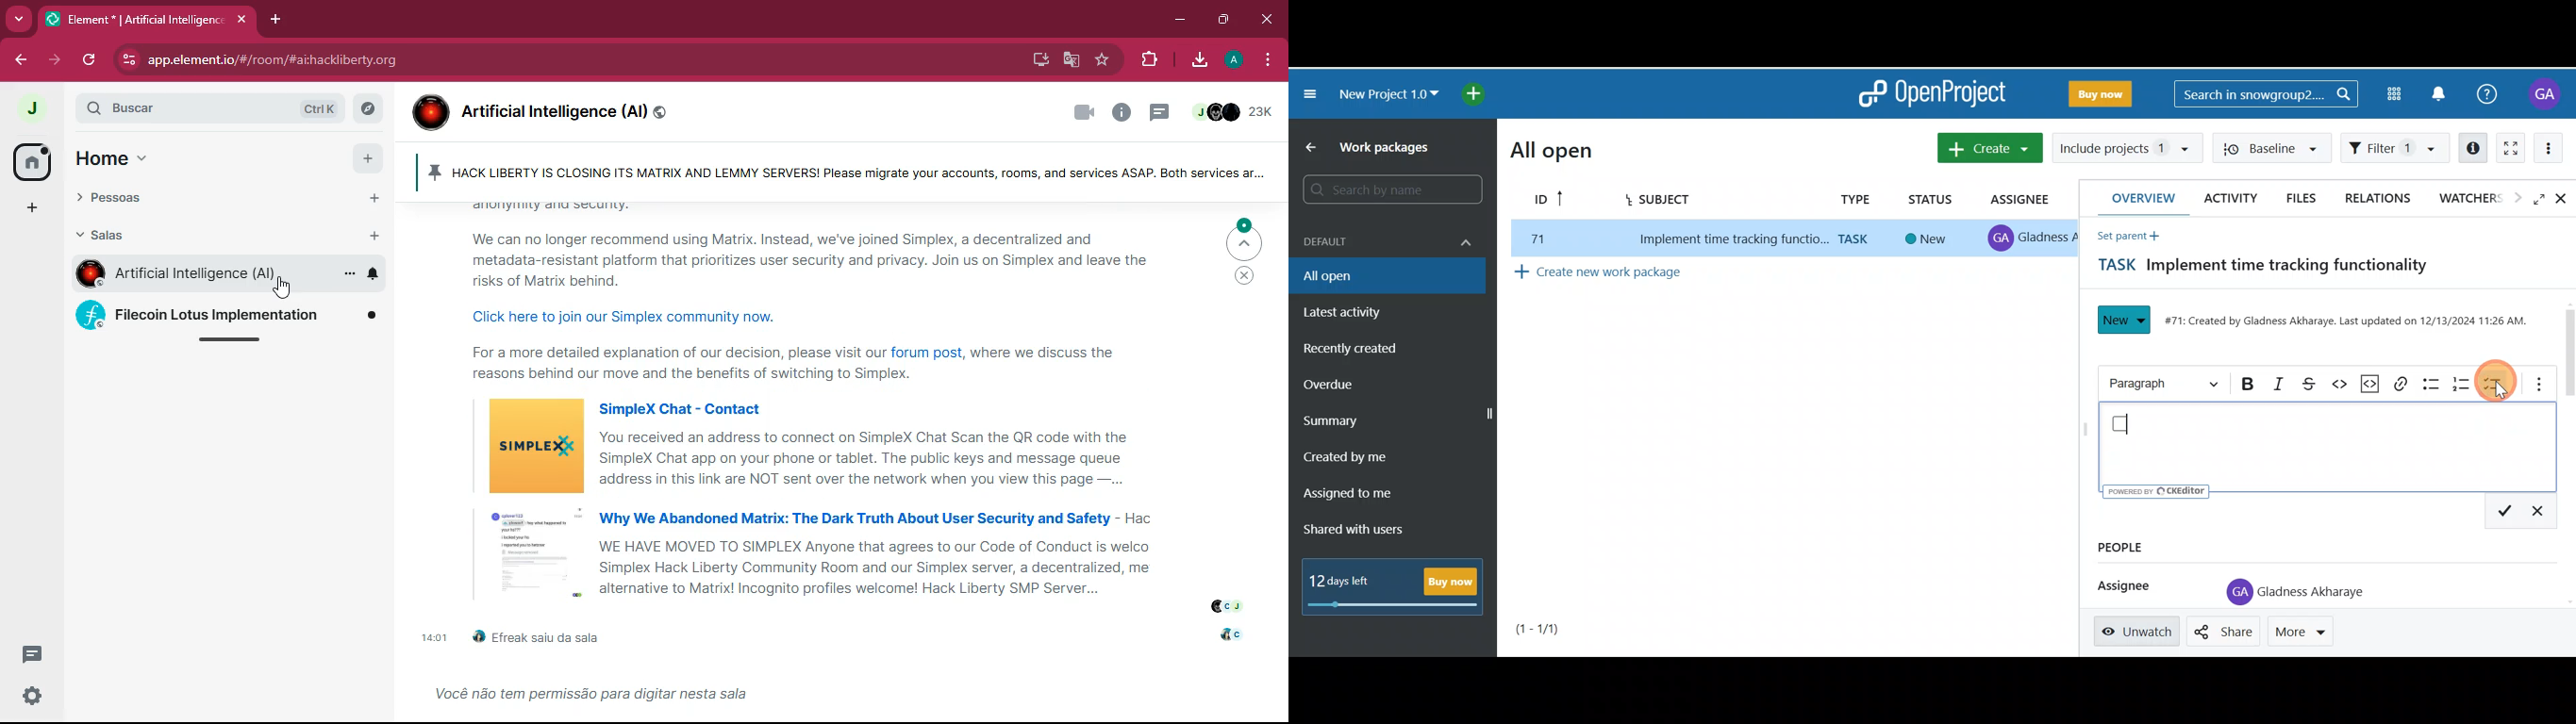 This screenshot has width=2576, height=728. Describe the element at coordinates (374, 235) in the screenshot. I see `add room` at that location.